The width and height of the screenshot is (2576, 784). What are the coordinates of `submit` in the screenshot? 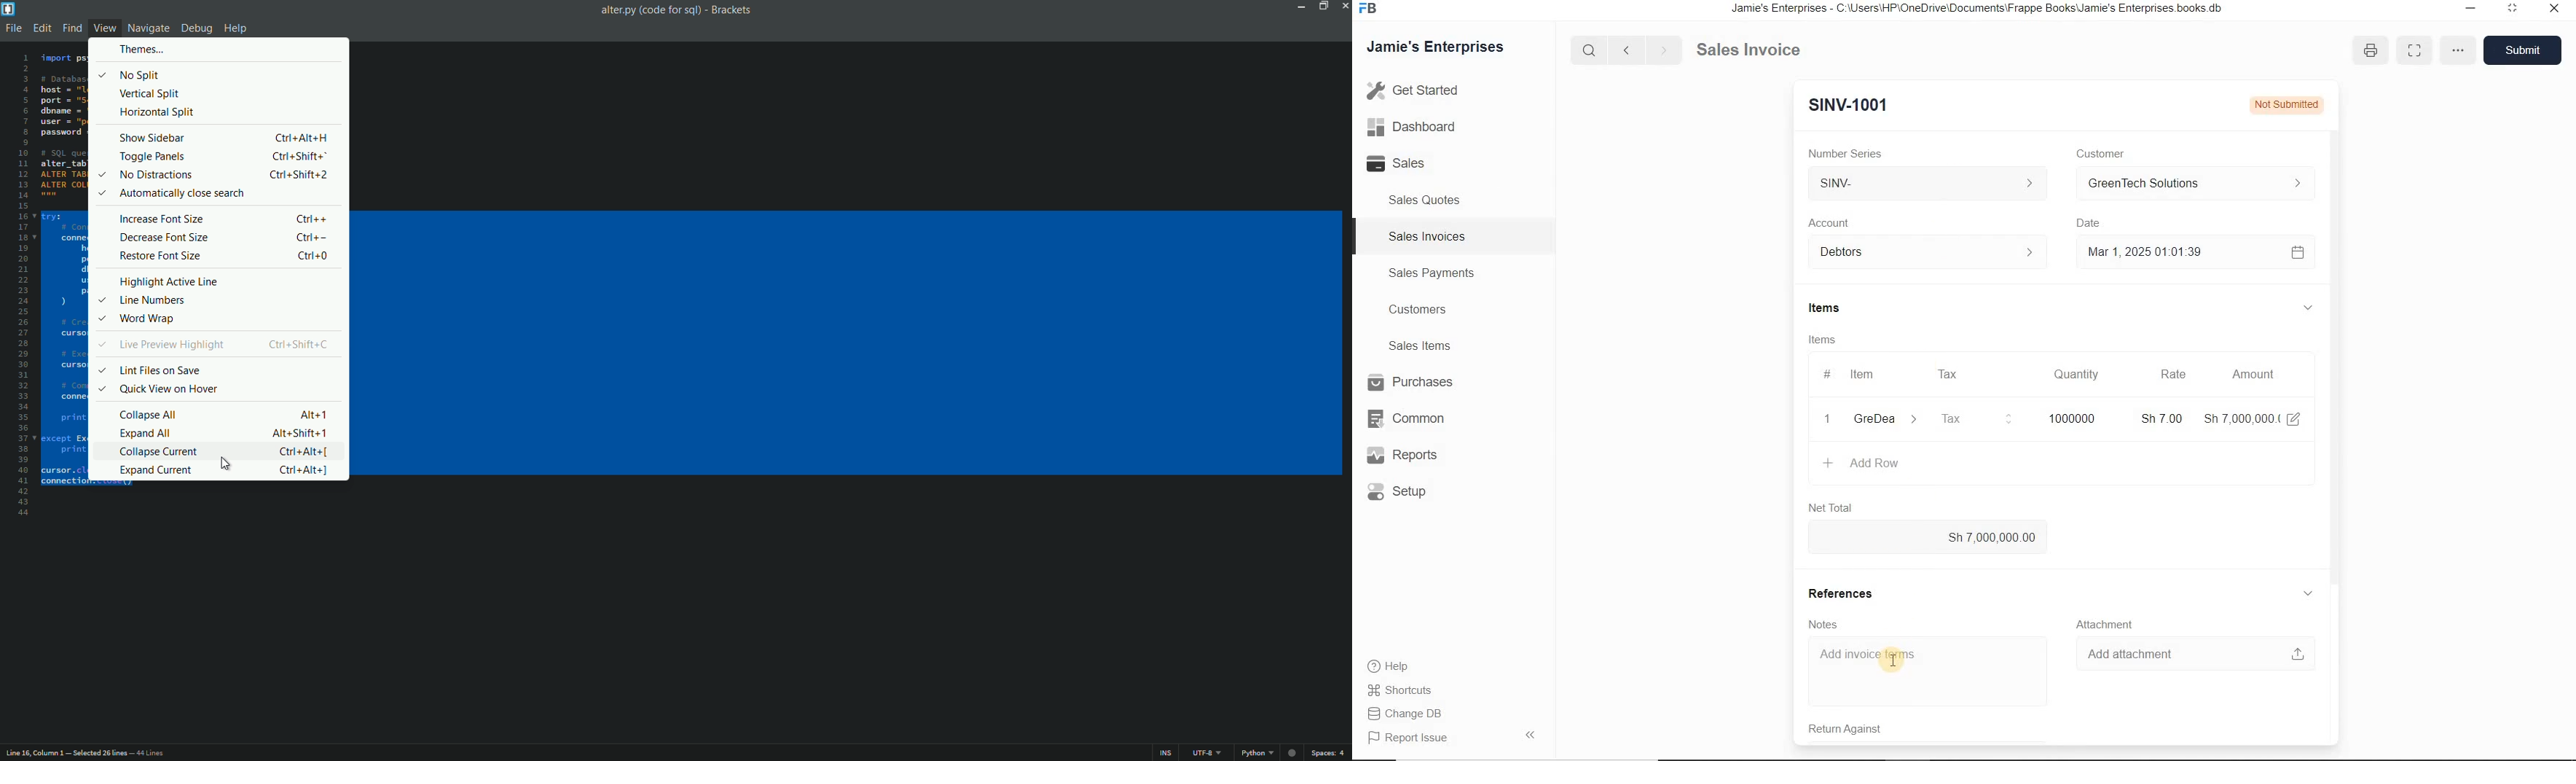 It's located at (2524, 50).